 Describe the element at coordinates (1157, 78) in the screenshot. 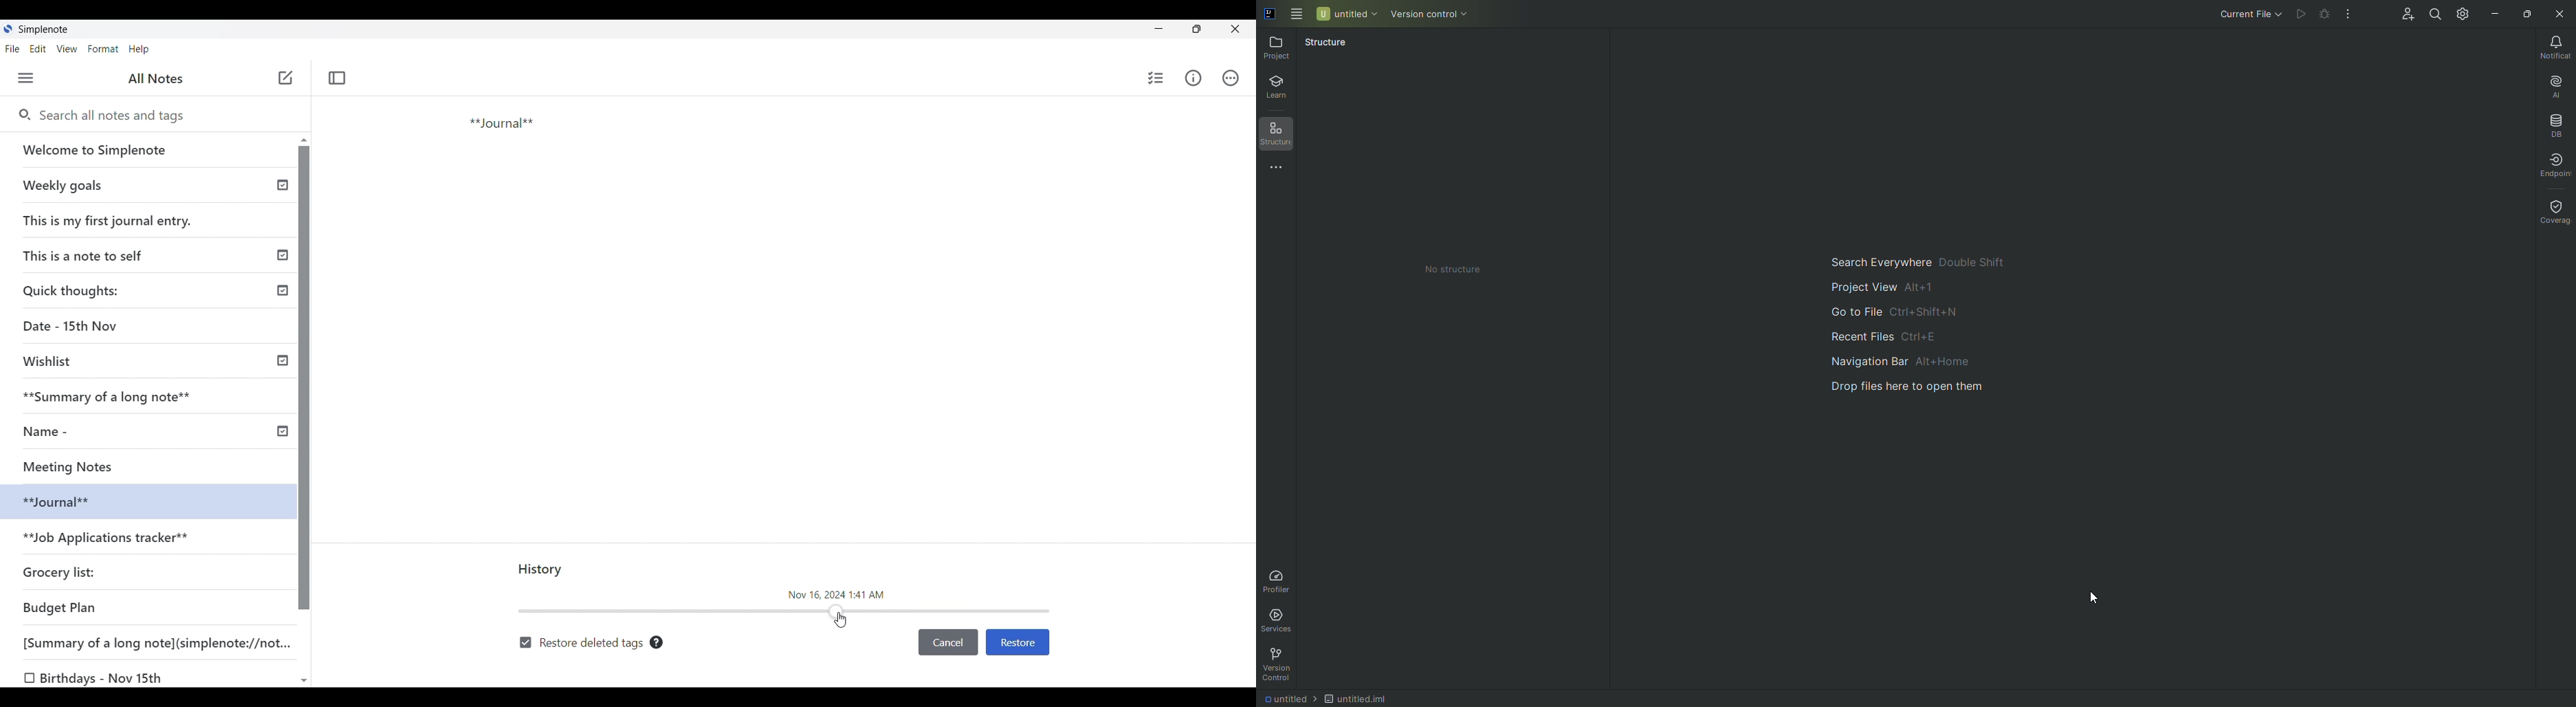

I see `Insert checklist` at that location.